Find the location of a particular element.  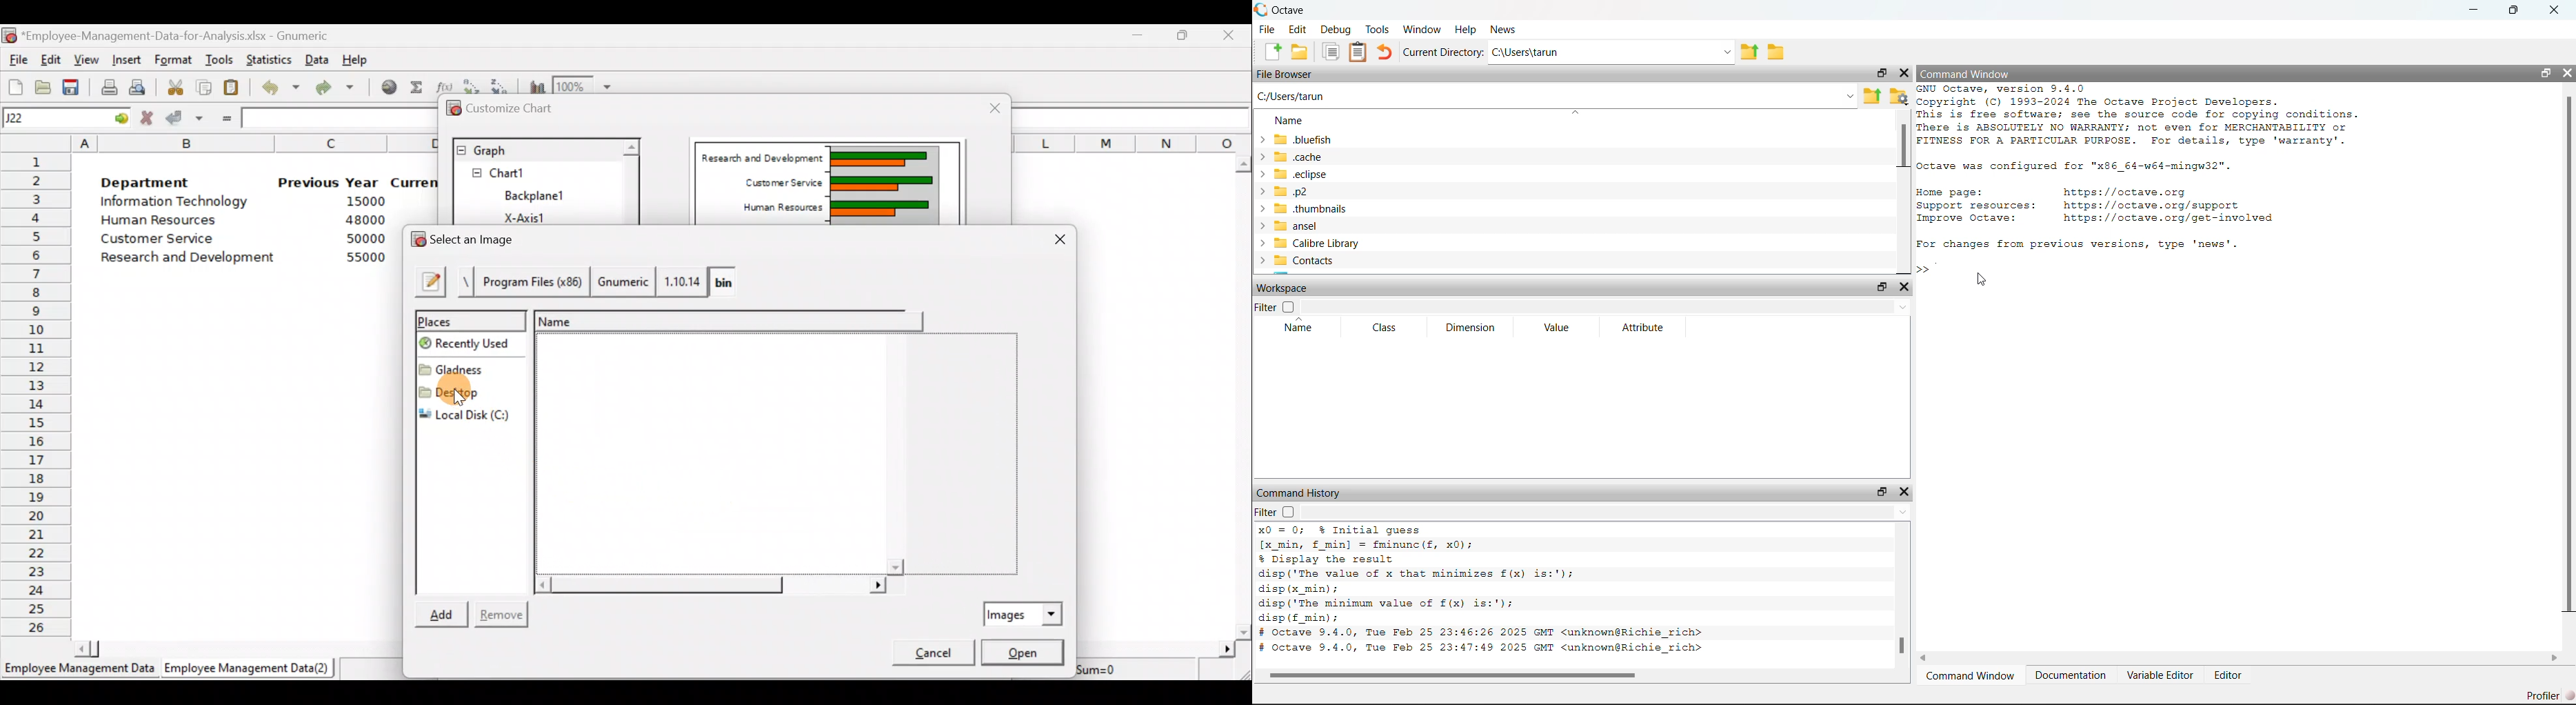

>  p2 is located at coordinates (1292, 191).